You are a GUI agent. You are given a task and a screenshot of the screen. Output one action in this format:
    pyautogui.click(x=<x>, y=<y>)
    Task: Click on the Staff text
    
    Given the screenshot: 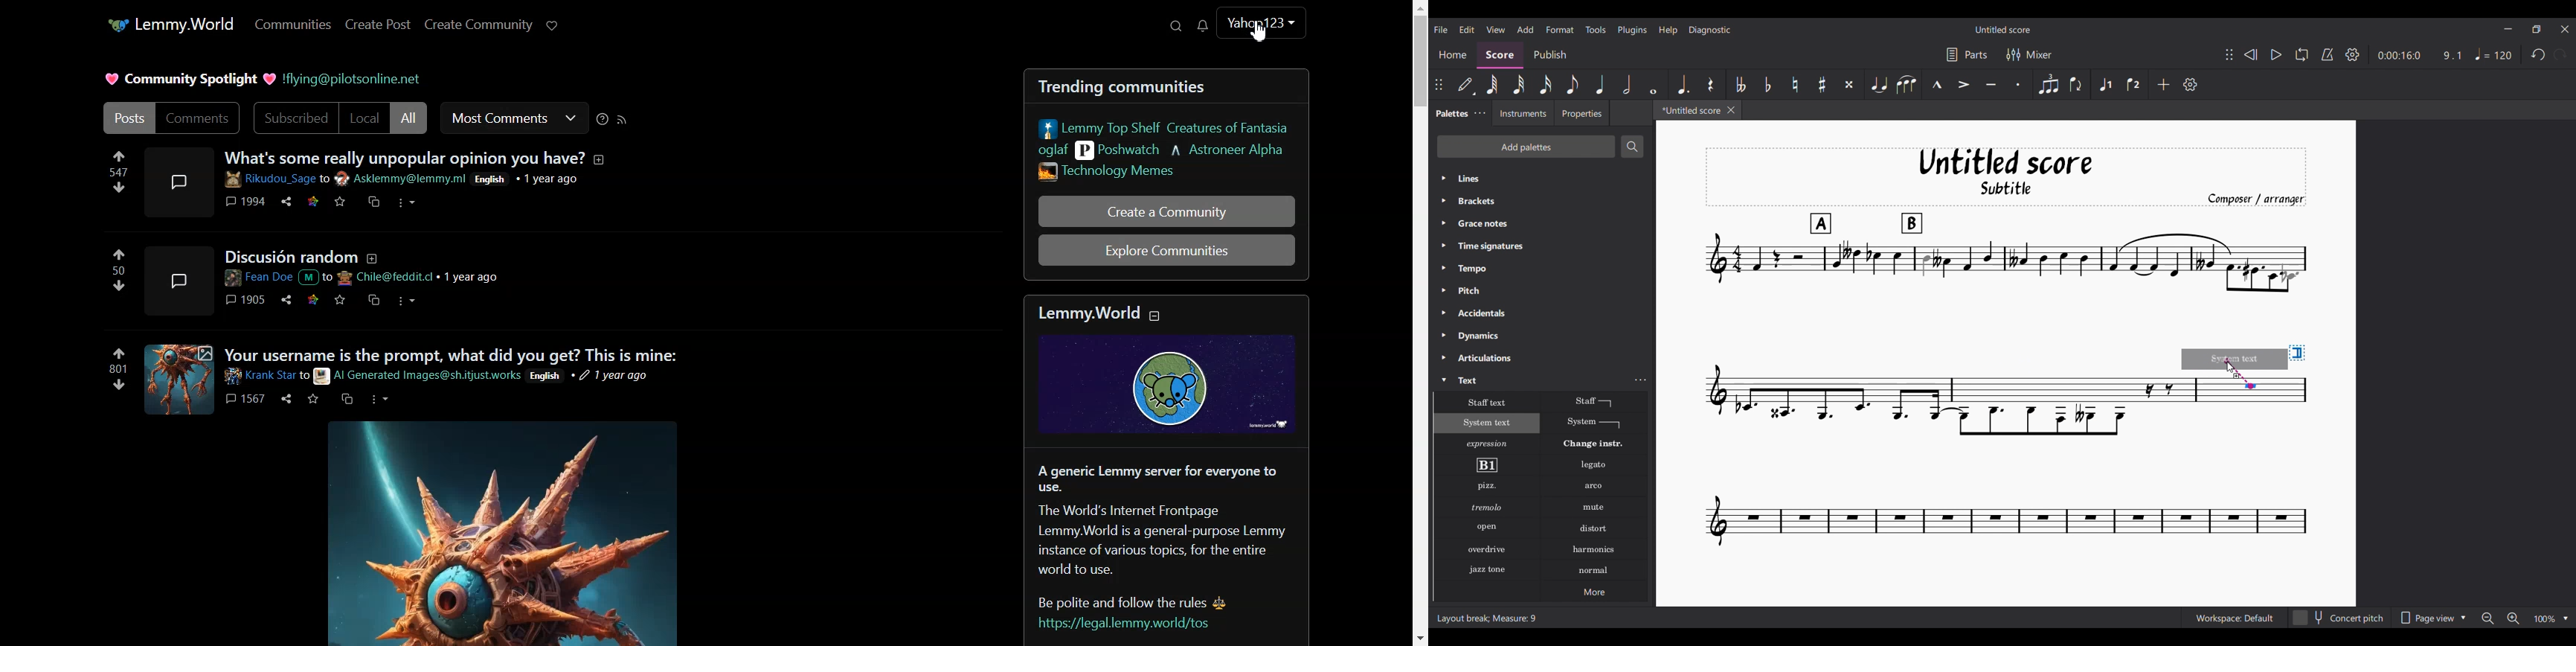 What is the action you would take?
    pyautogui.click(x=1487, y=402)
    